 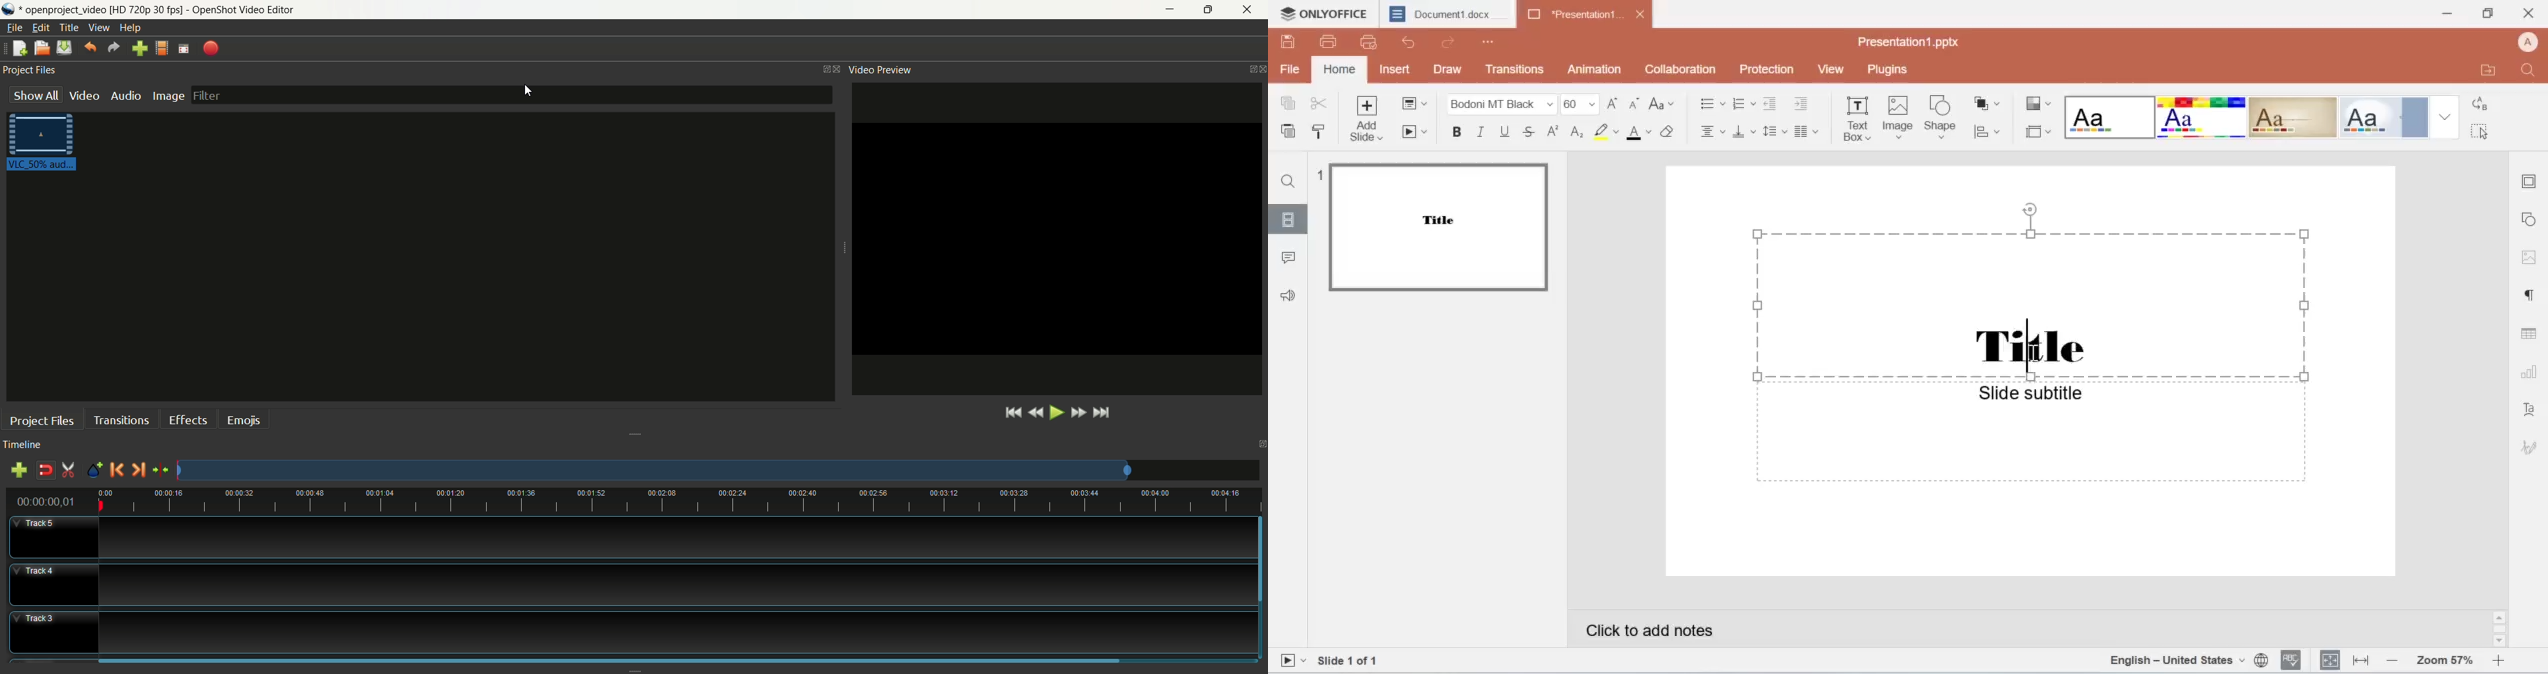 I want to click on minimize/maximize, so click(x=2486, y=14).